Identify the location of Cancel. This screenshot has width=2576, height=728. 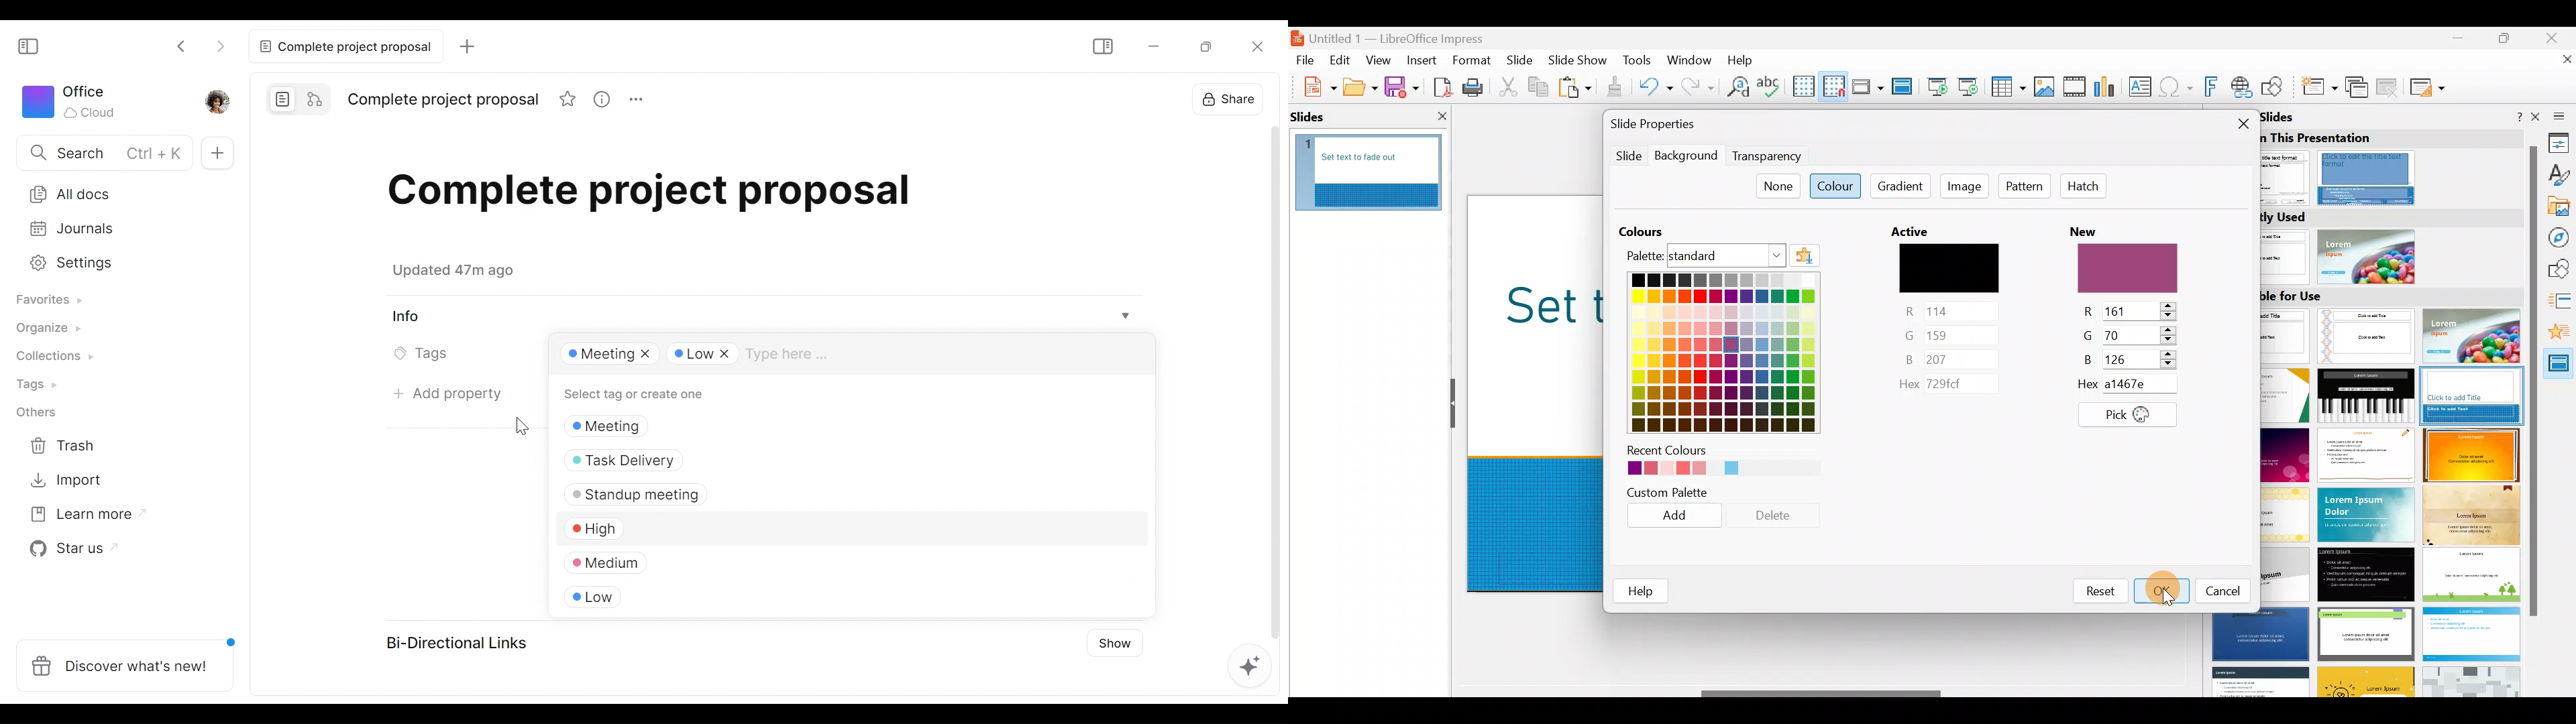
(2218, 591).